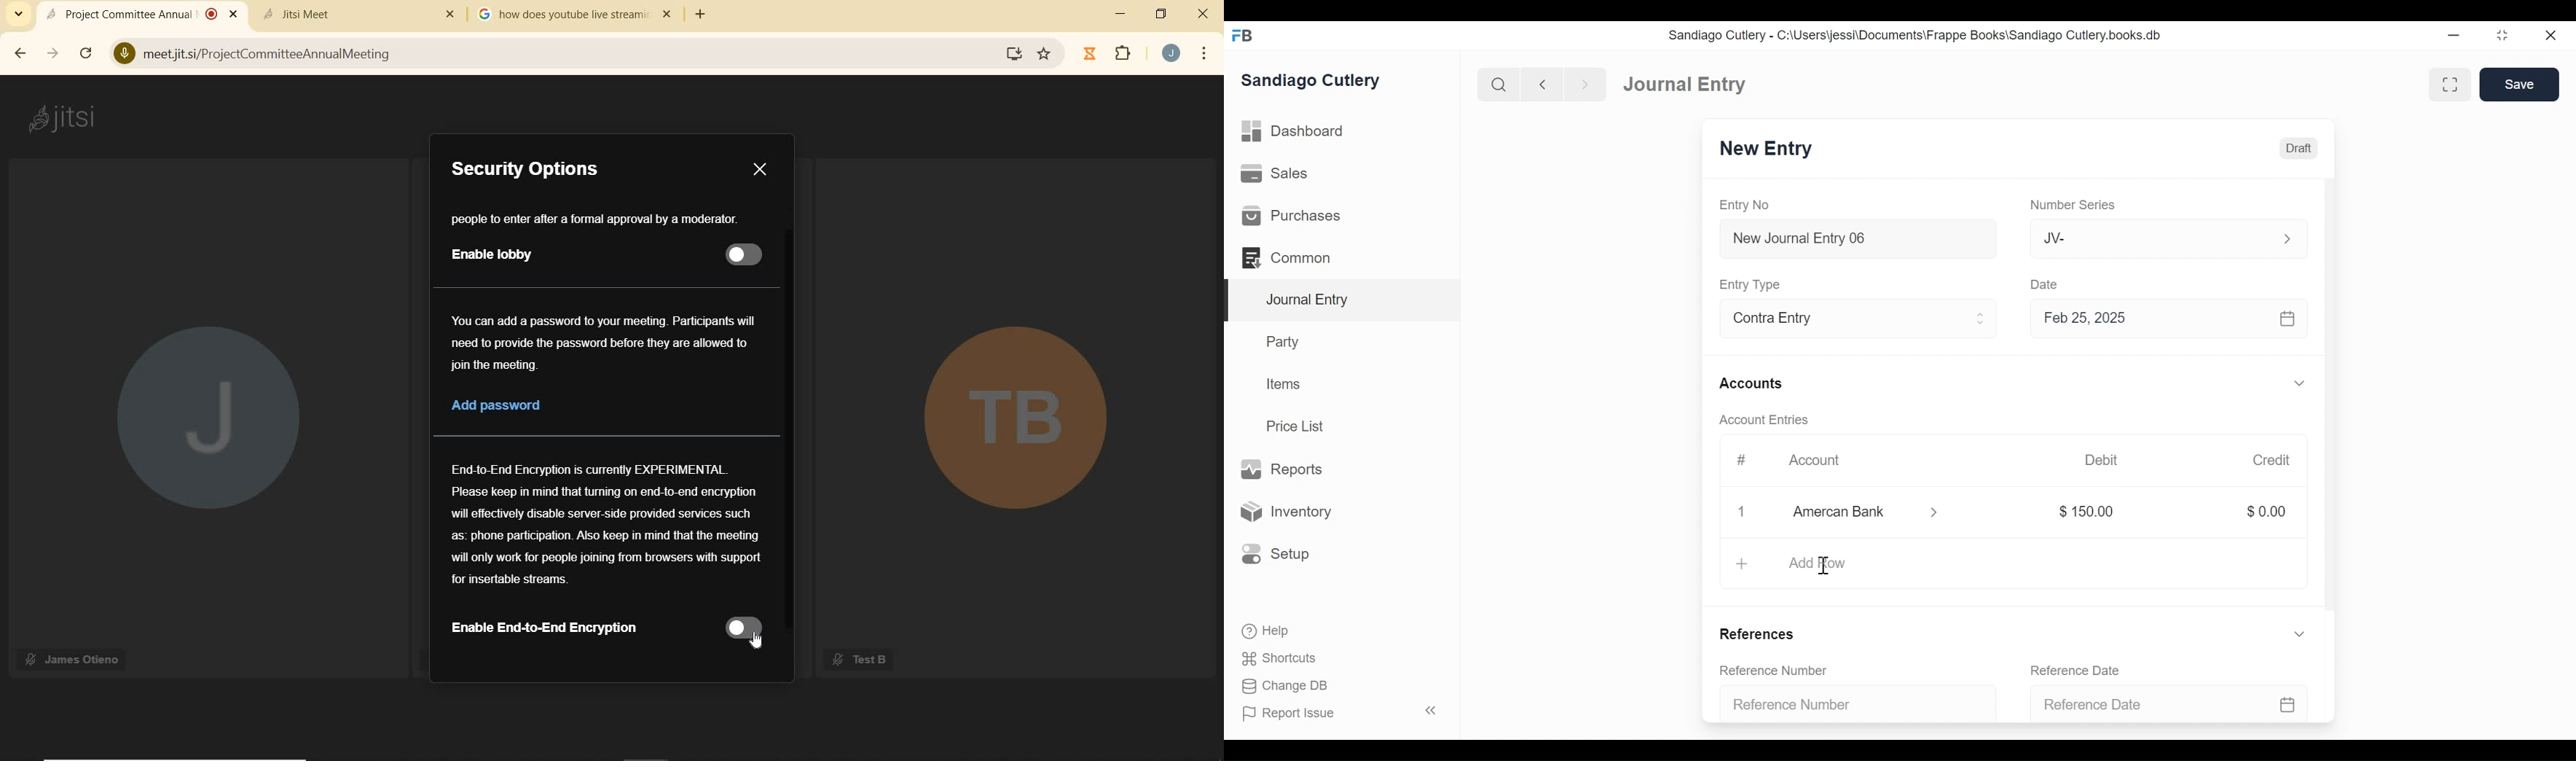 The image size is (2576, 784). I want to click on Number Series, so click(2075, 205).